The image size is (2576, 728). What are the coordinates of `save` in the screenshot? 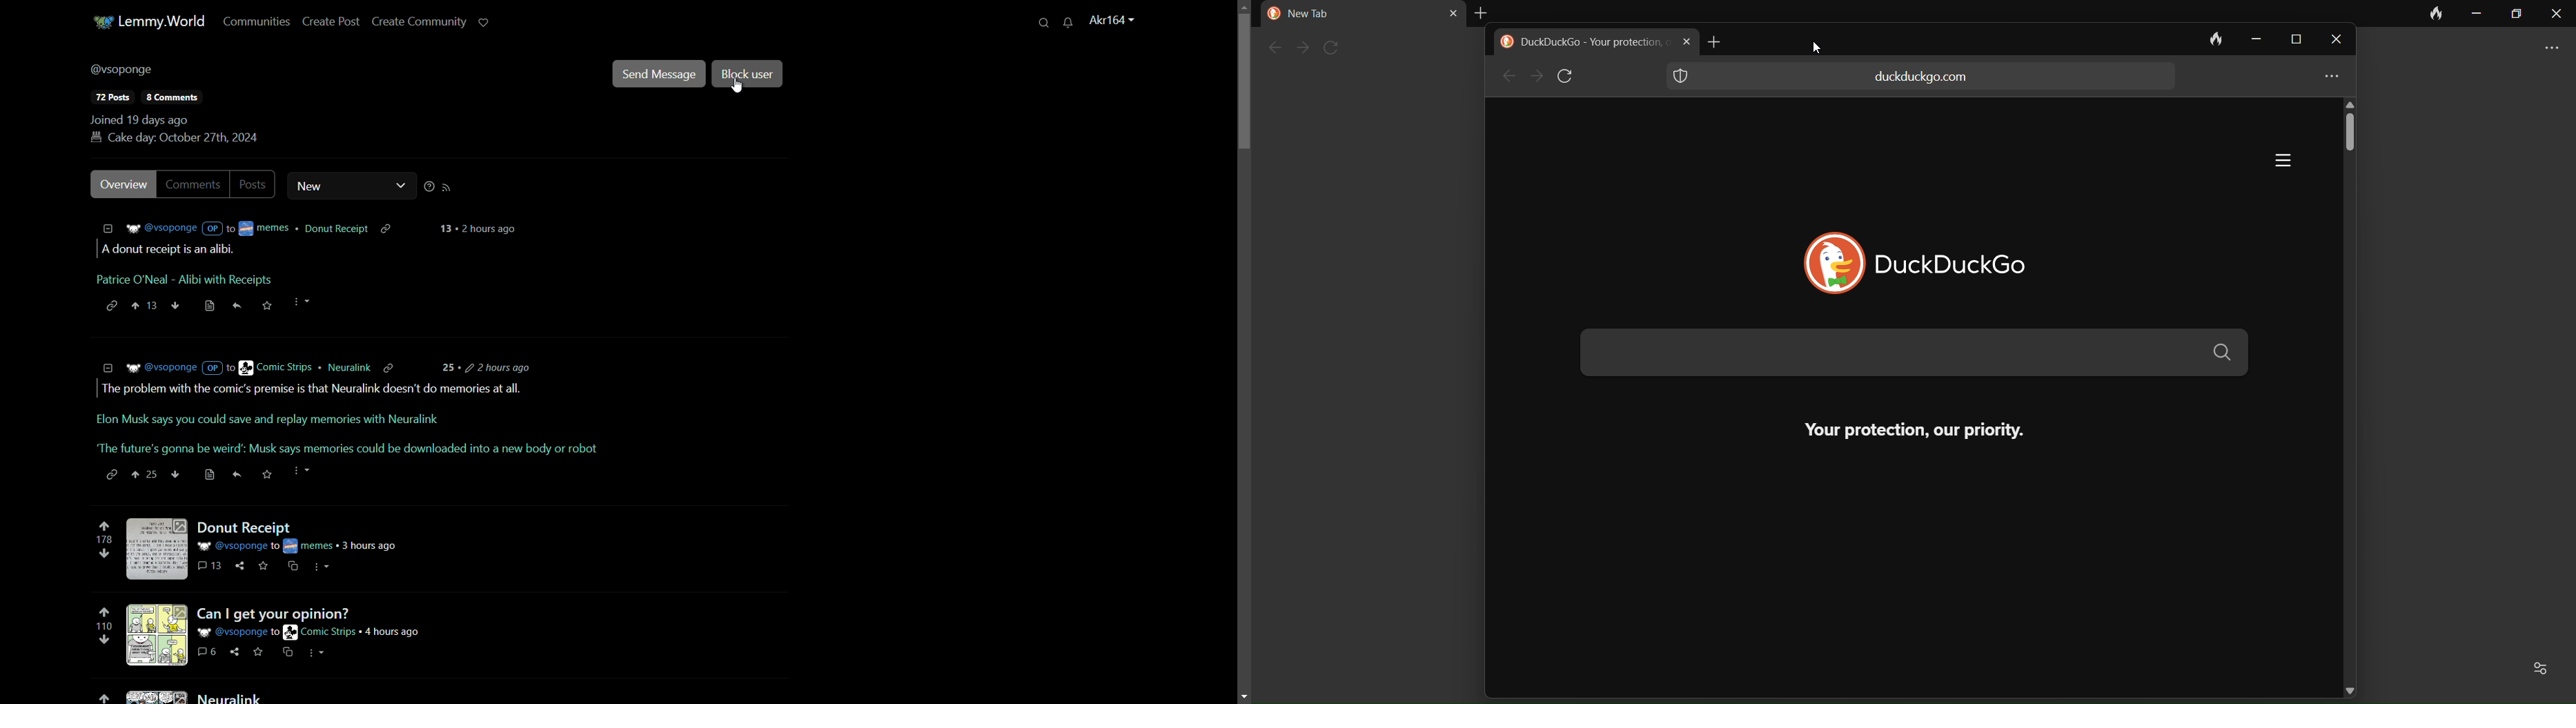 It's located at (207, 305).